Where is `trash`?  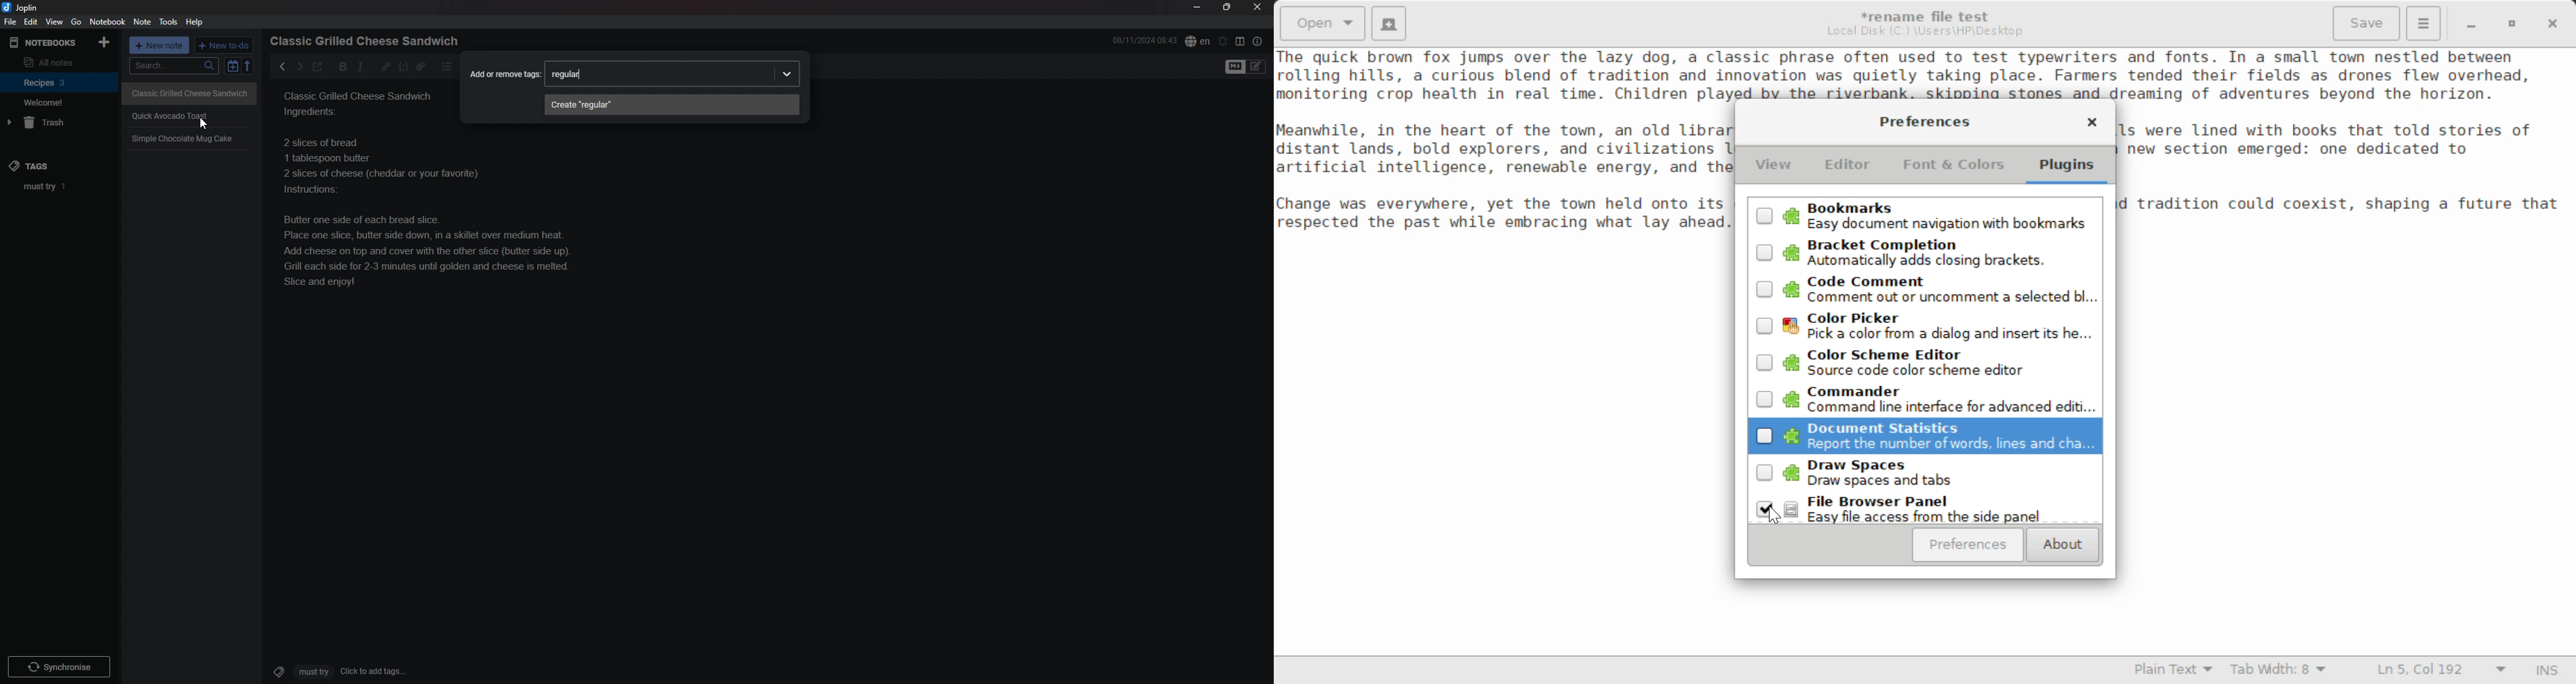 trash is located at coordinates (60, 123).